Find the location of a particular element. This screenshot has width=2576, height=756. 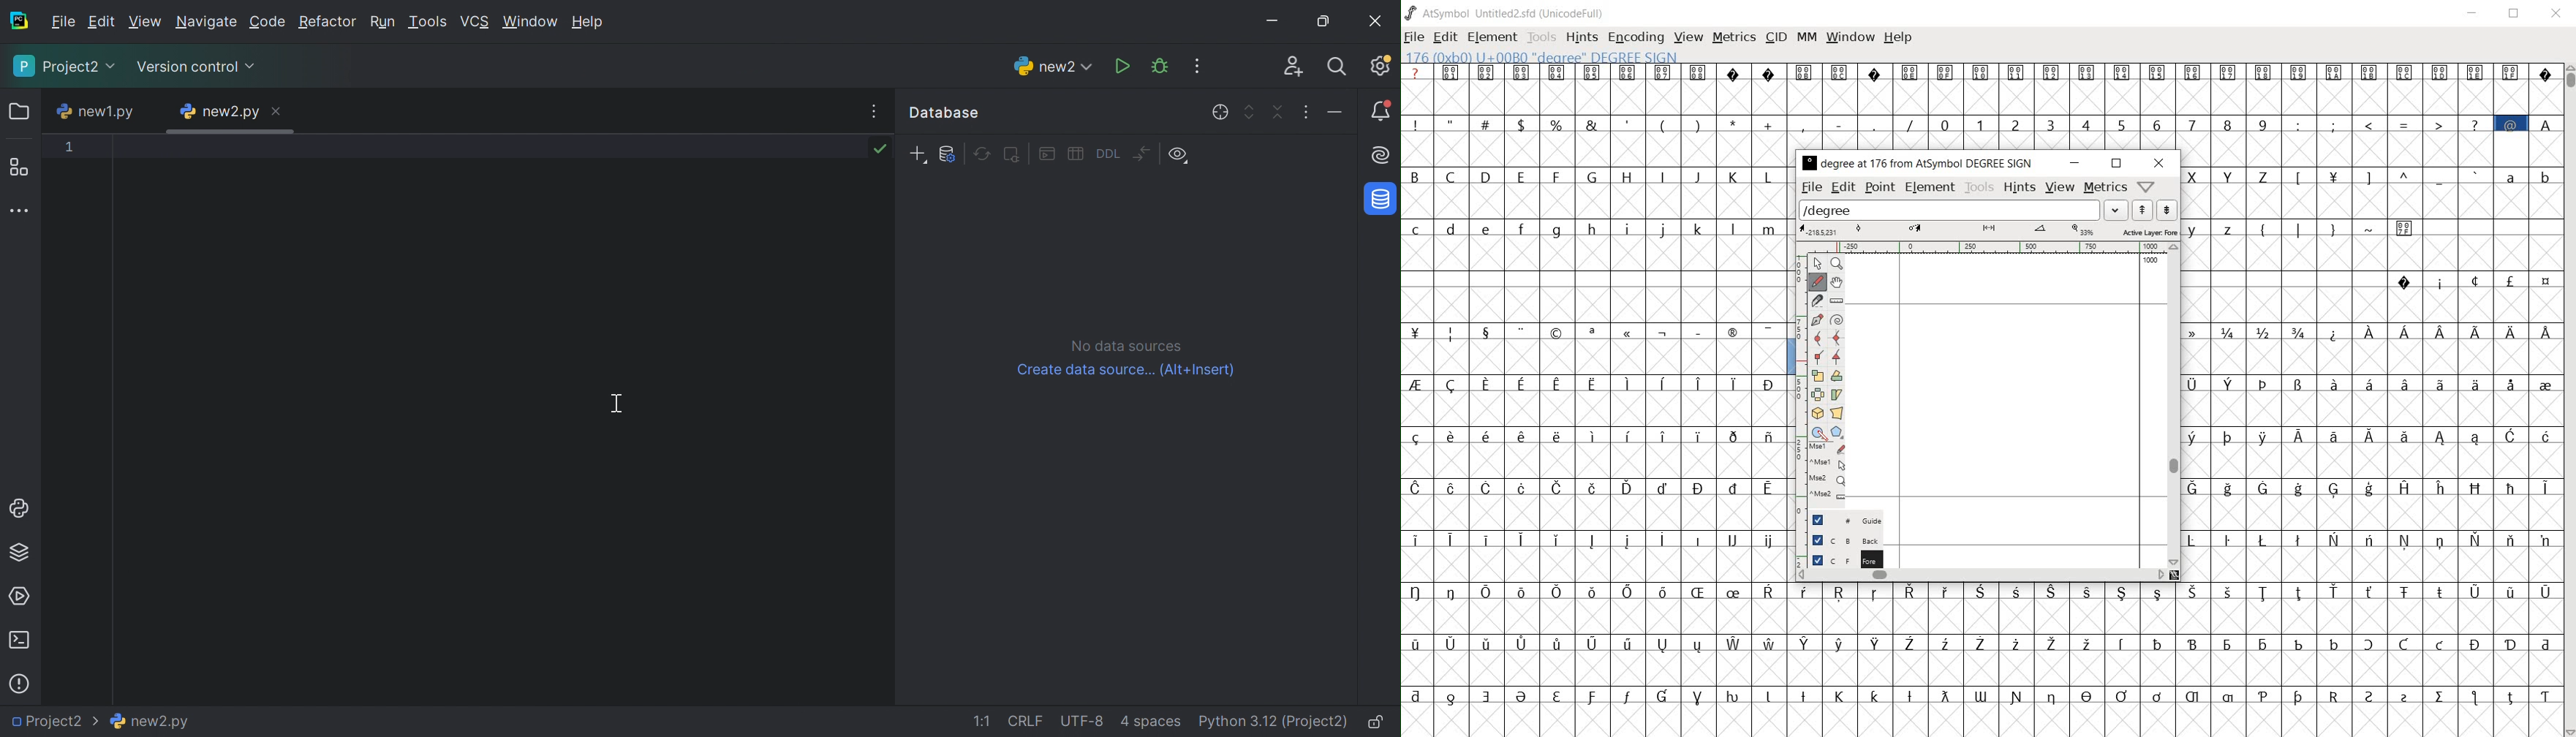

empty glyph slots is located at coordinates (2370, 201).